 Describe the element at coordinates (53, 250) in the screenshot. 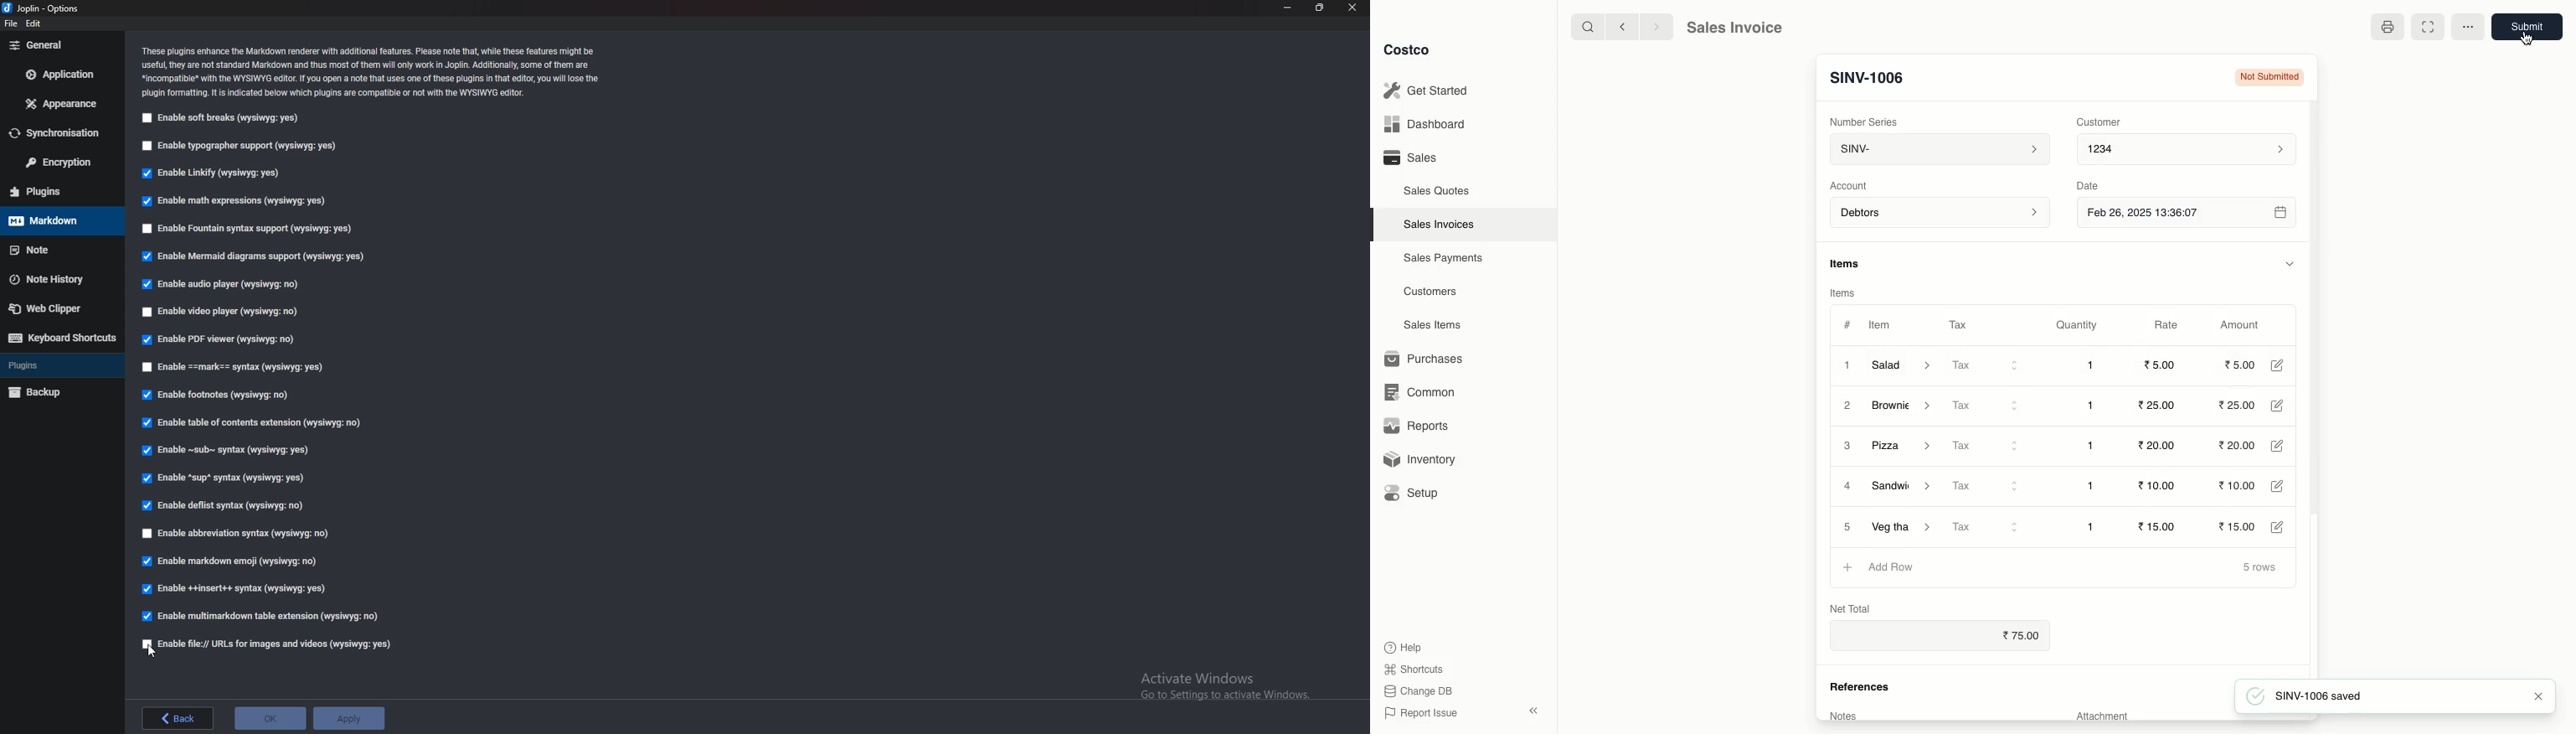

I see `note` at that location.